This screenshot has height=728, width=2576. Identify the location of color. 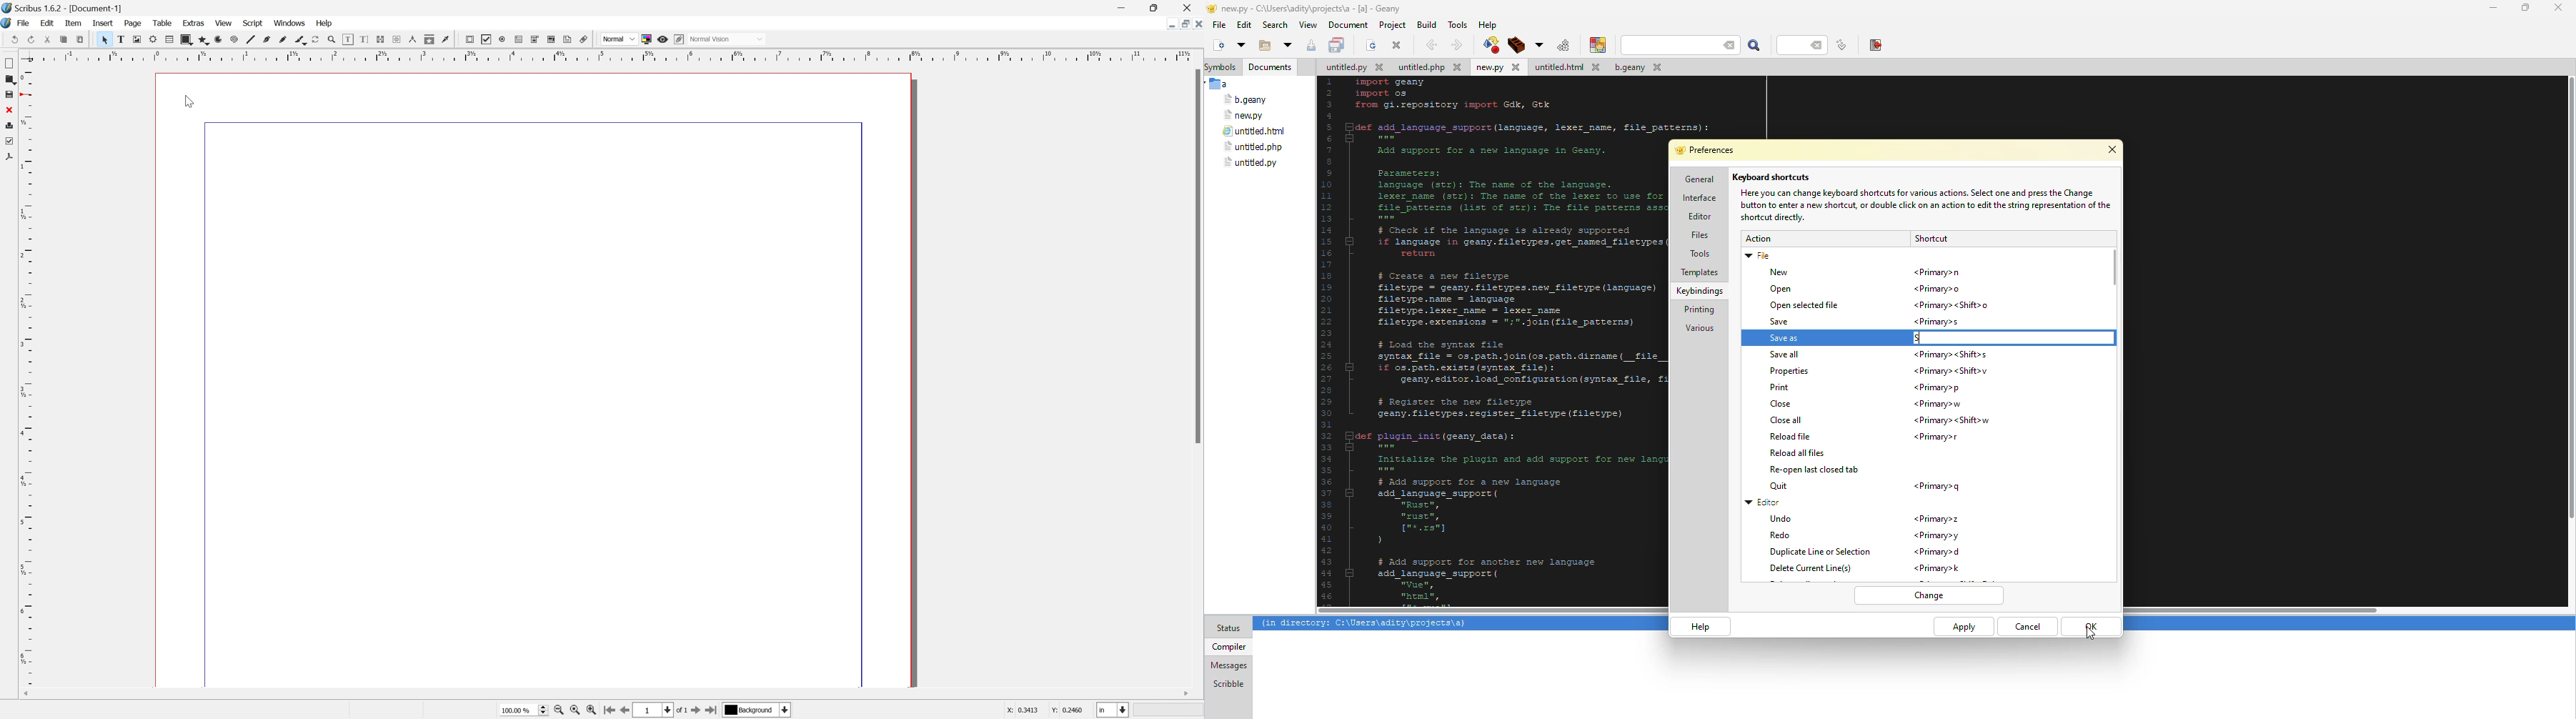
(1595, 45).